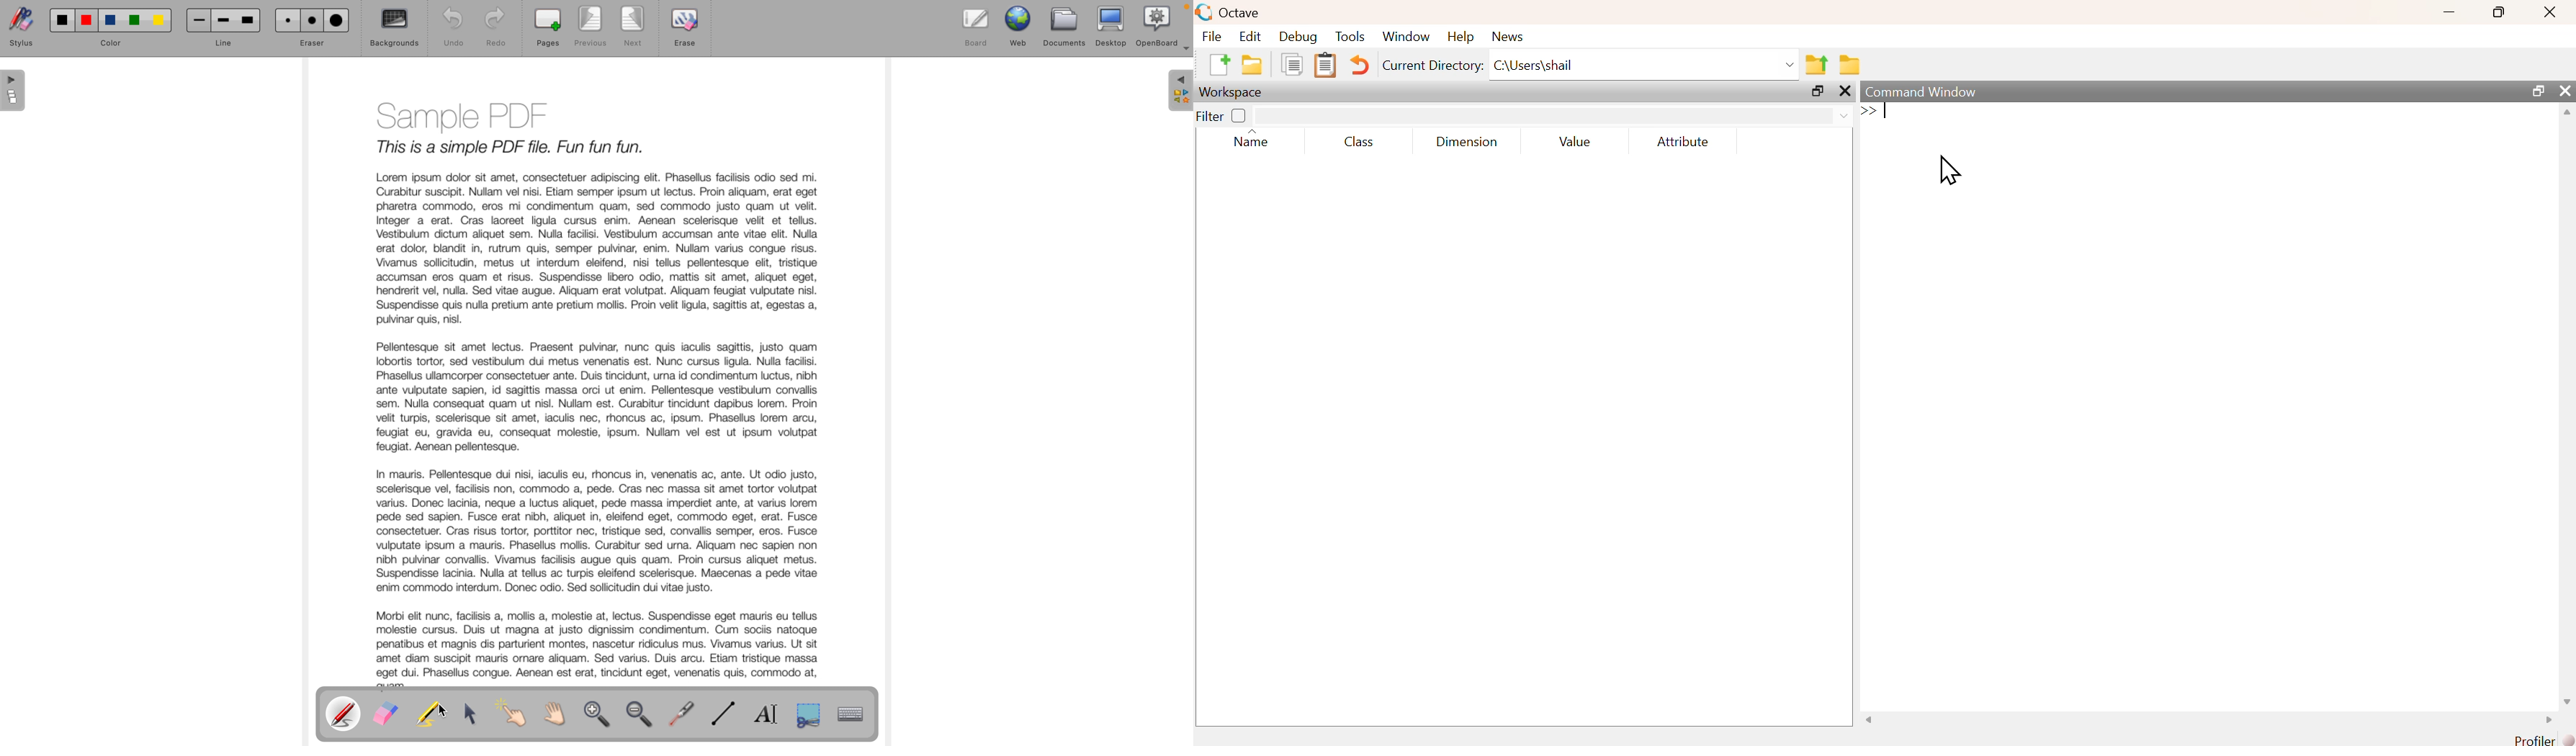  What do you see at coordinates (1817, 65) in the screenshot?
I see `Previous Folder` at bounding box center [1817, 65].